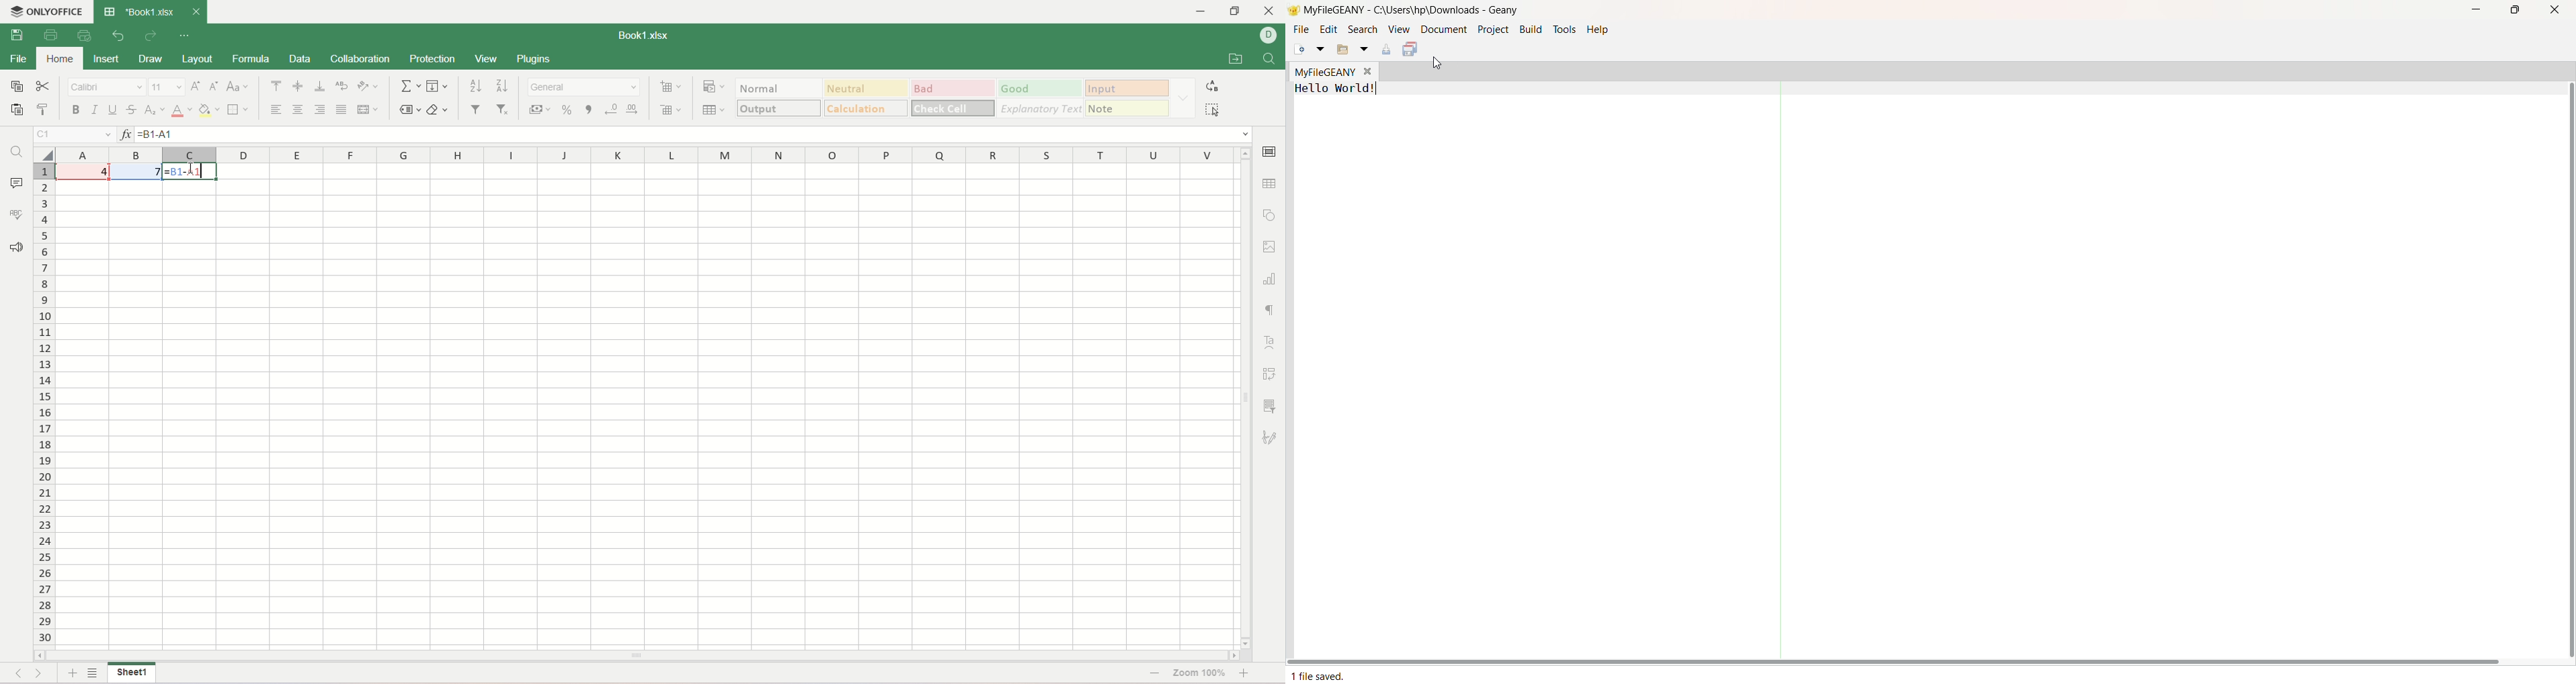  Describe the element at coordinates (695, 135) in the screenshot. I see `input line` at that location.